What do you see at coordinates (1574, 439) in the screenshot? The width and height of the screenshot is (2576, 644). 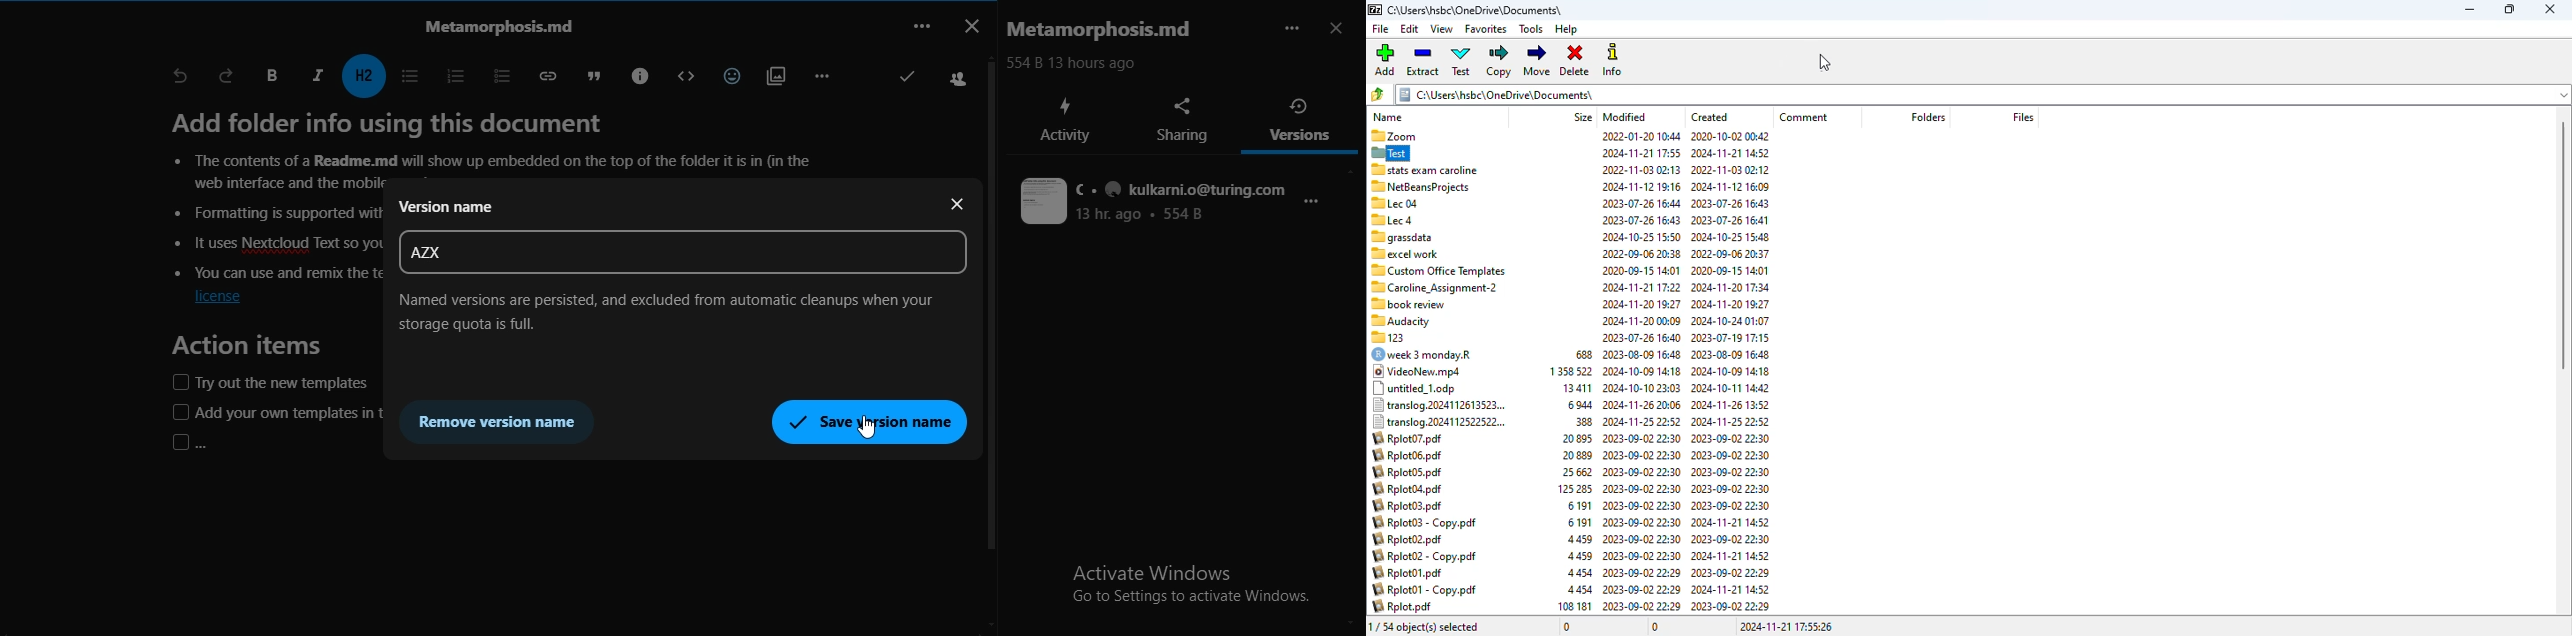 I see `20 895` at bounding box center [1574, 439].